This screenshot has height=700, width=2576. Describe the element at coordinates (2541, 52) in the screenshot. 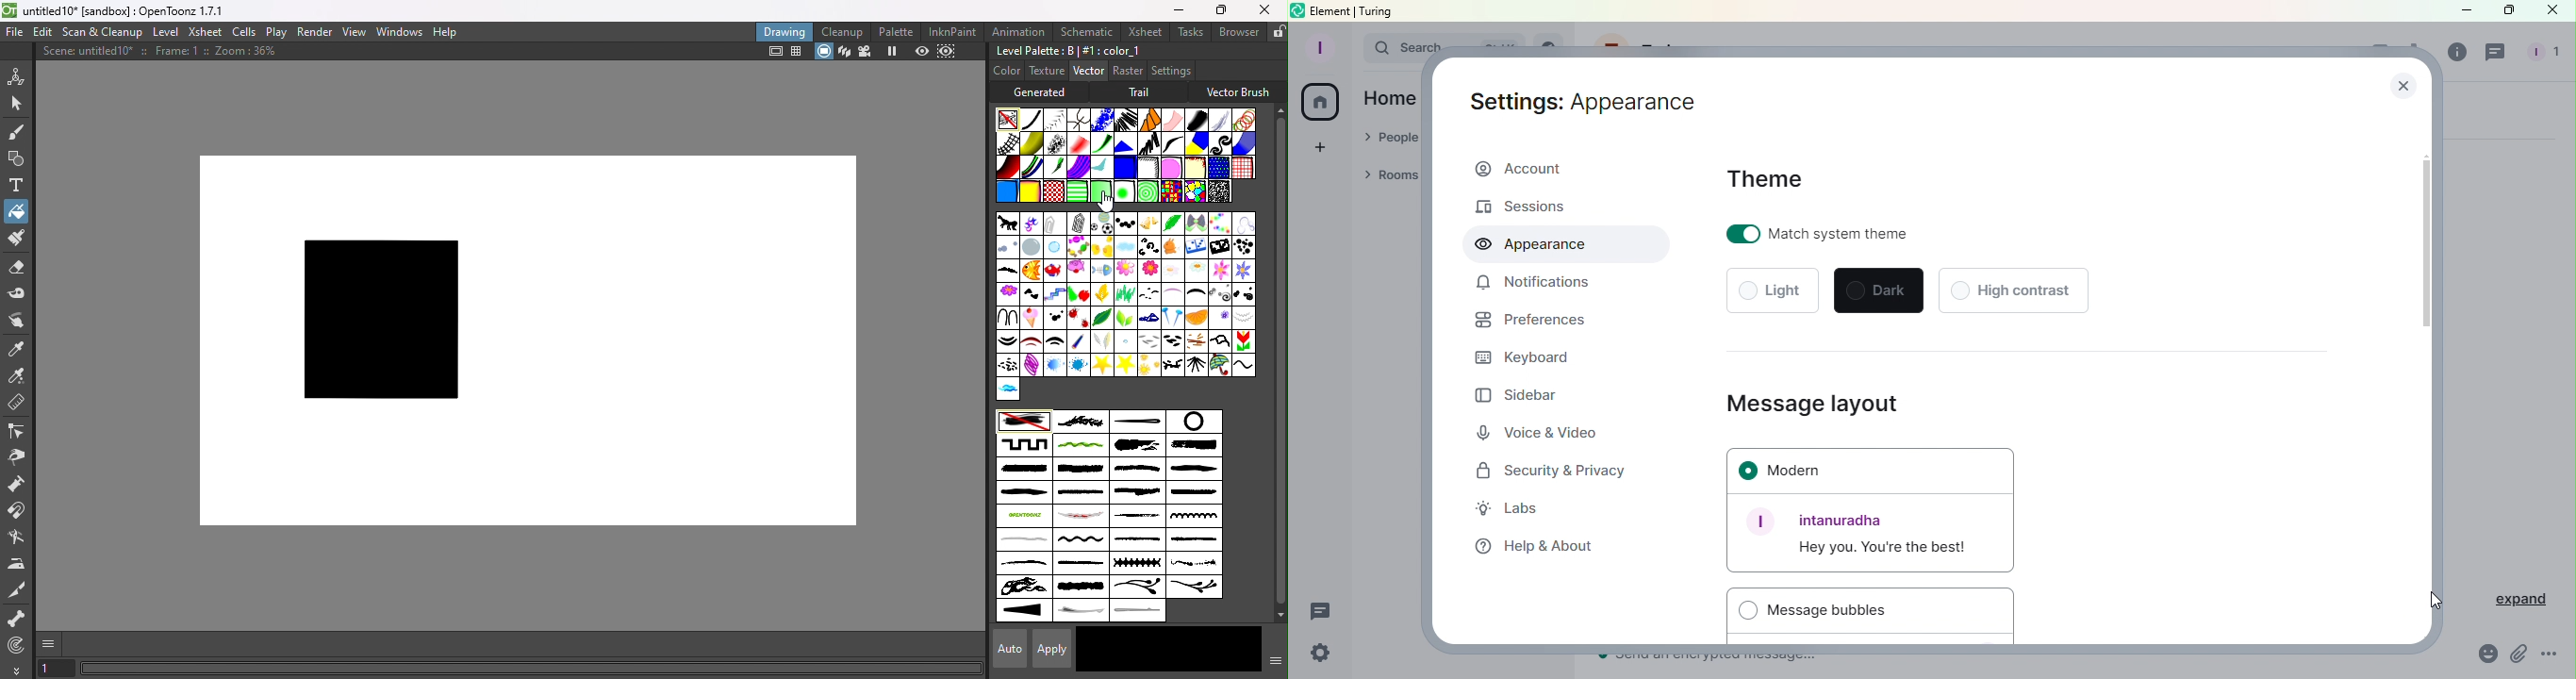

I see `People` at that location.